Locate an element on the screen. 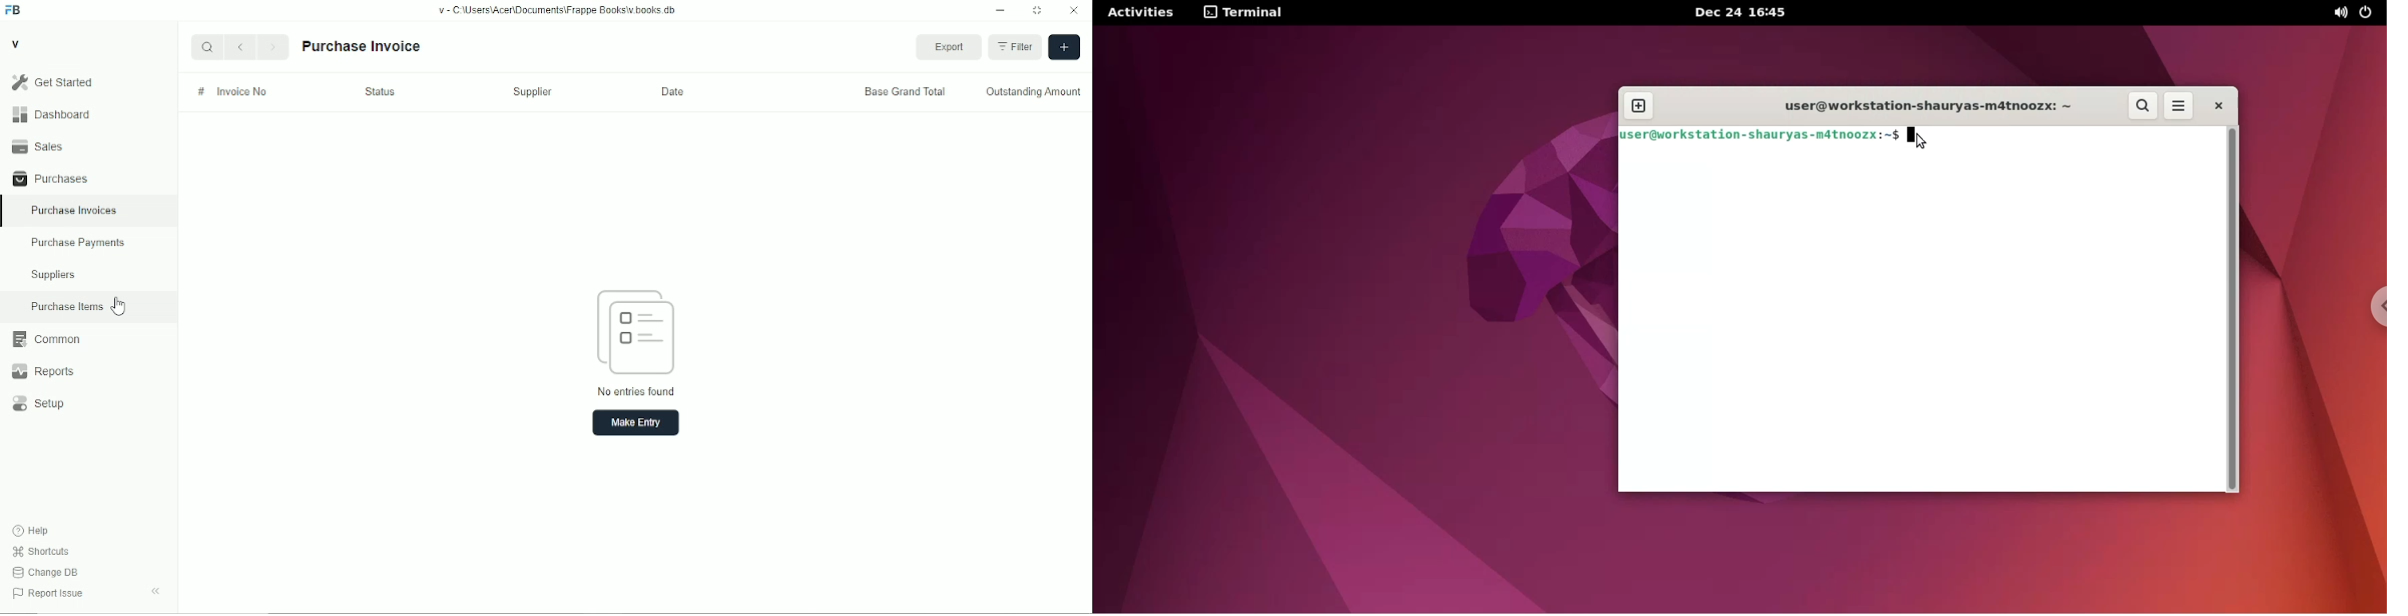 The width and height of the screenshot is (2408, 616). # is located at coordinates (201, 92).